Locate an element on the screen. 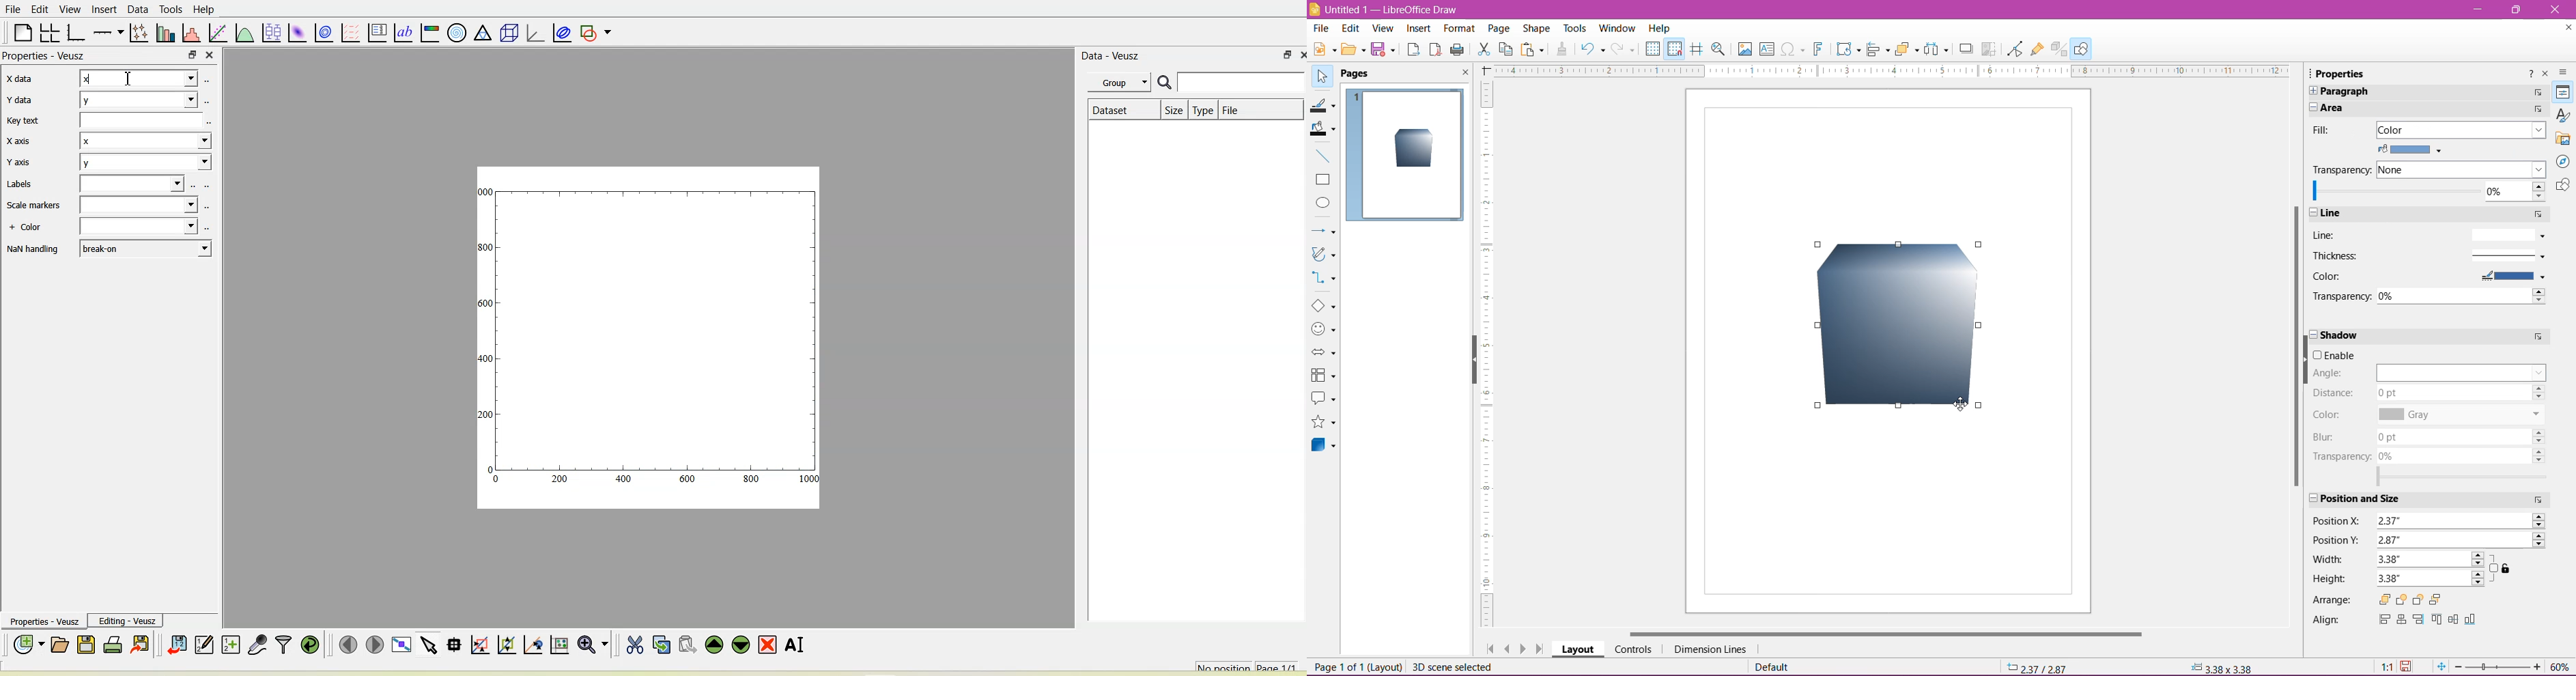 The width and height of the screenshot is (2576, 700). Connectors is located at coordinates (1325, 278).